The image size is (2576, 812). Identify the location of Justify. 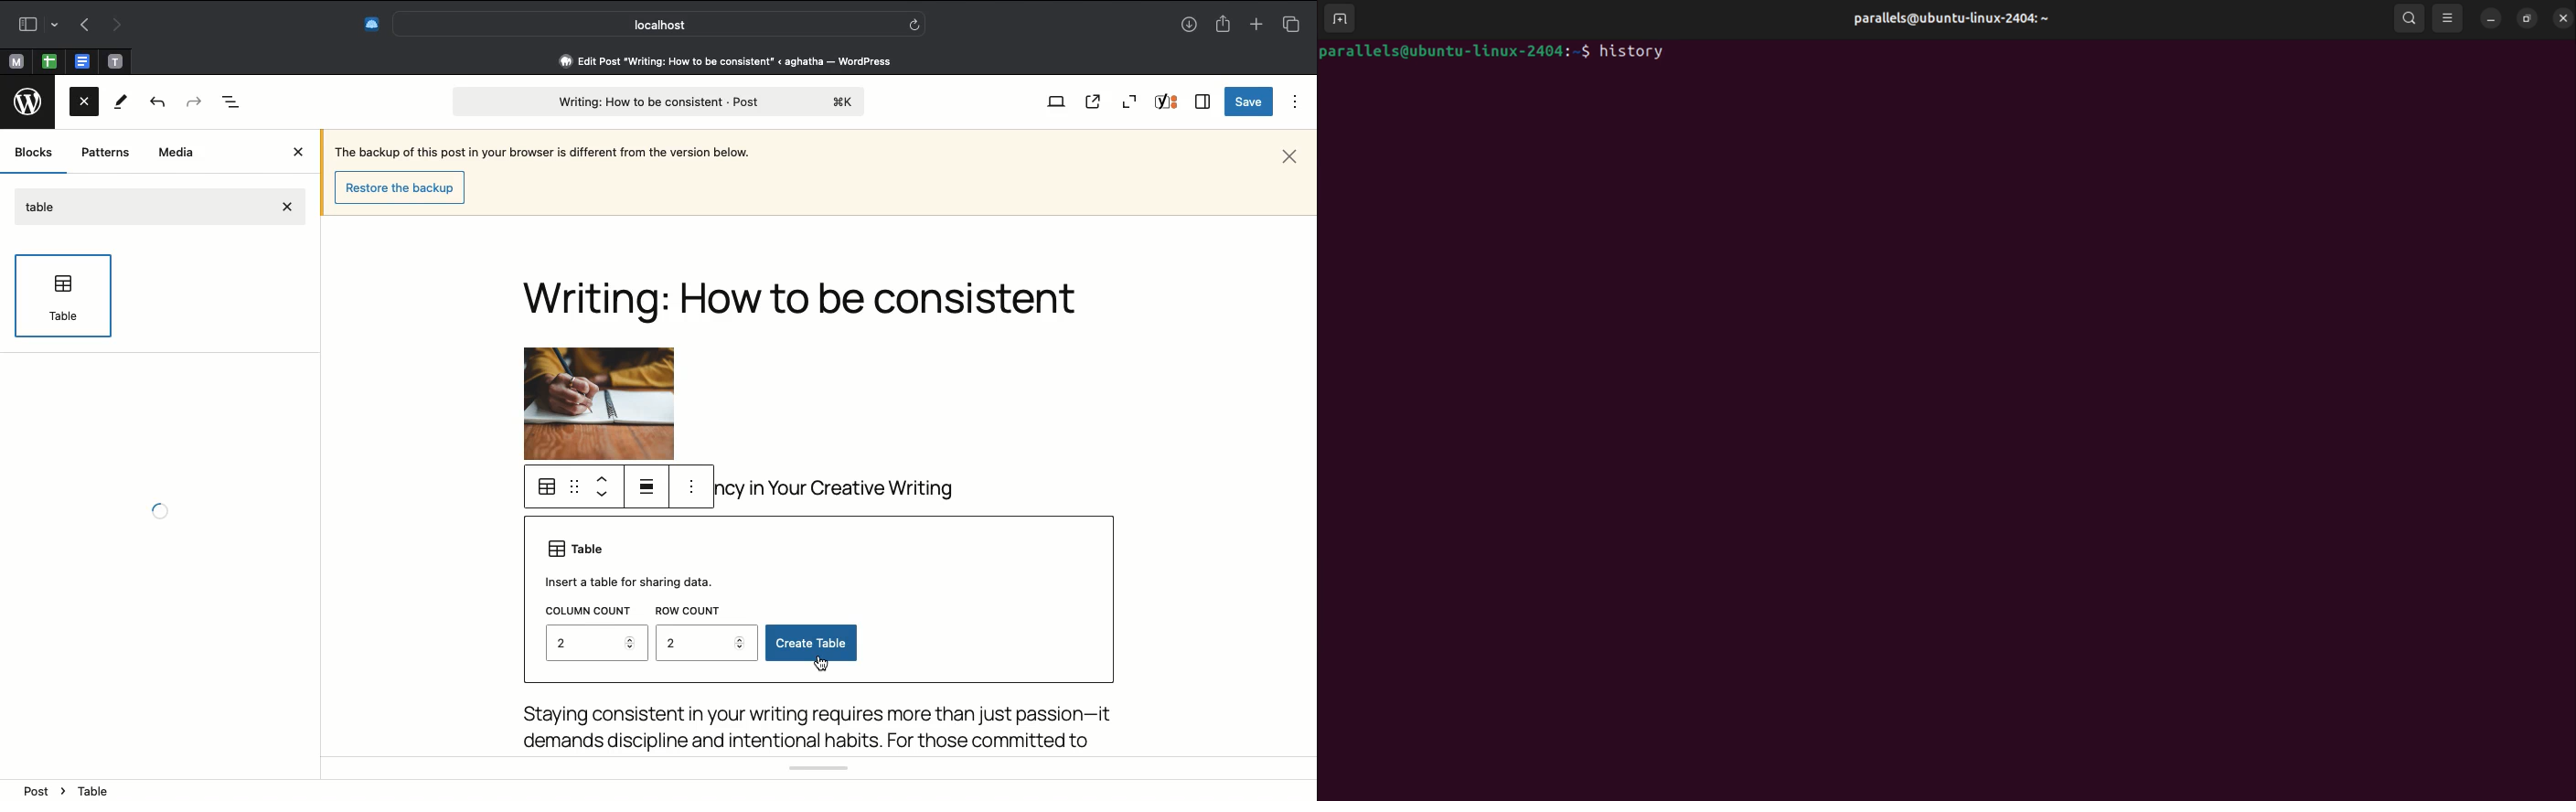
(647, 488).